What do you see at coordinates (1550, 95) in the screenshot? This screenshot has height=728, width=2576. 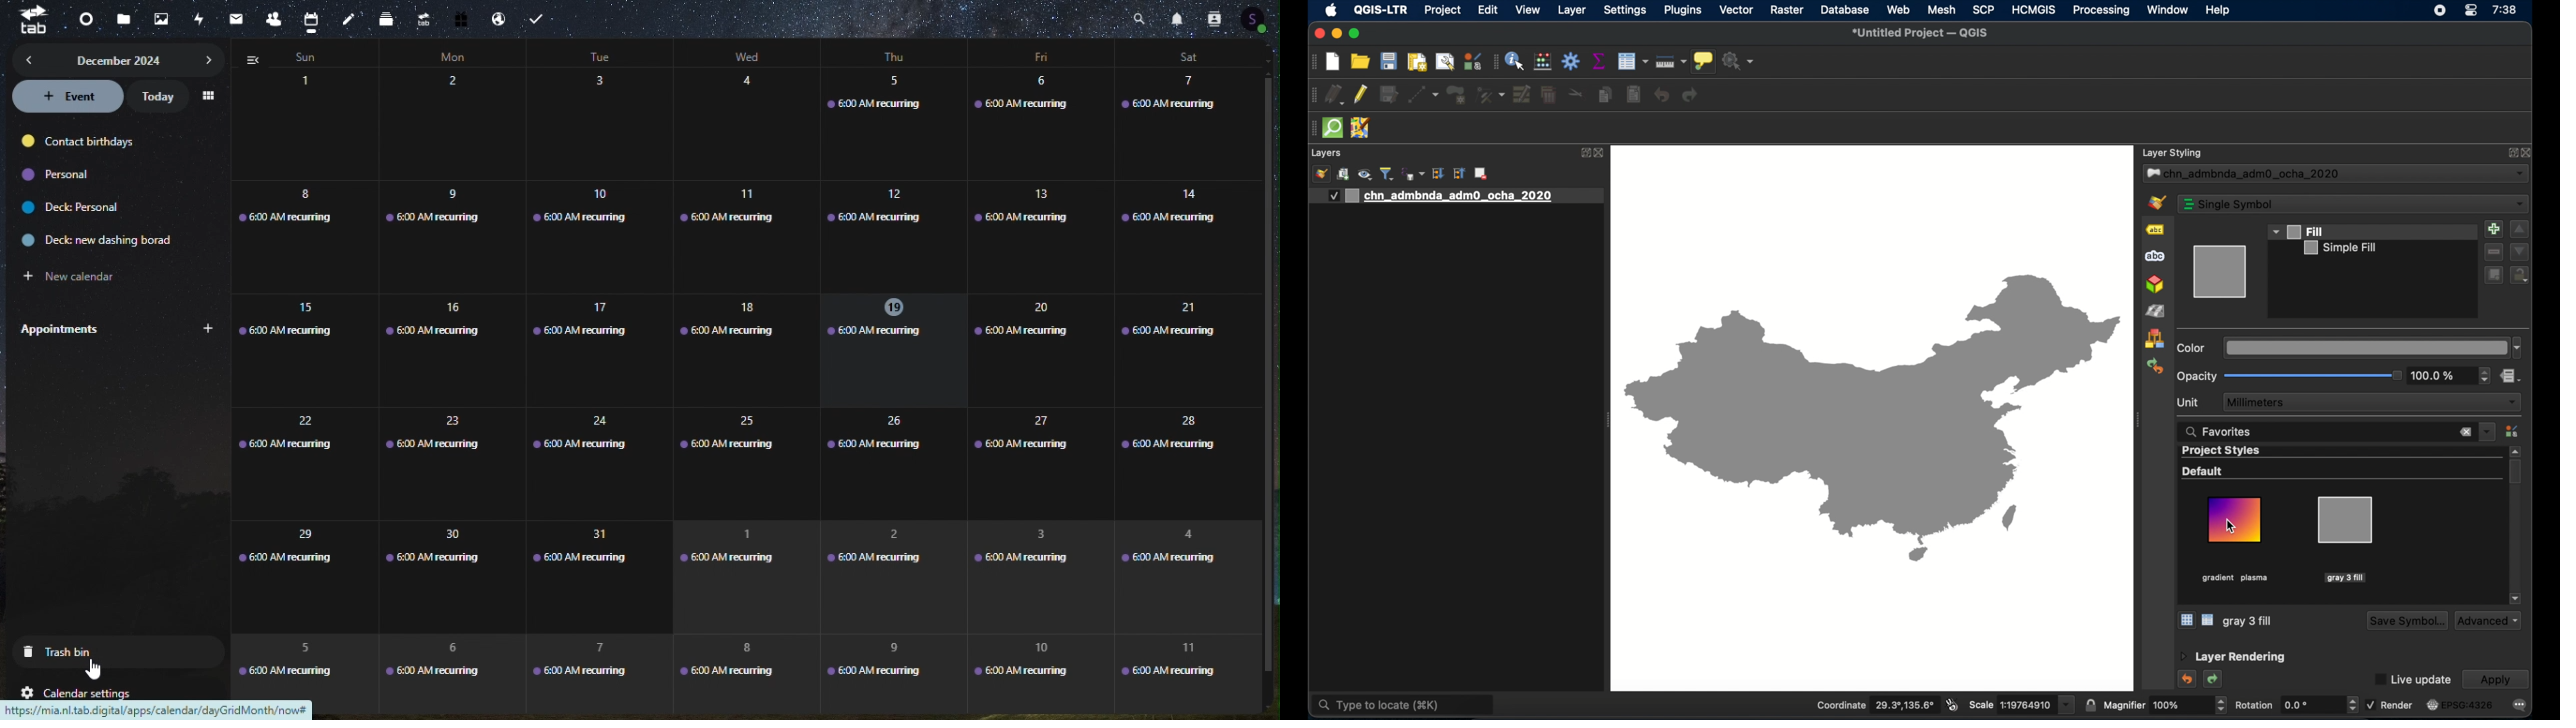 I see `delete selected` at bounding box center [1550, 95].